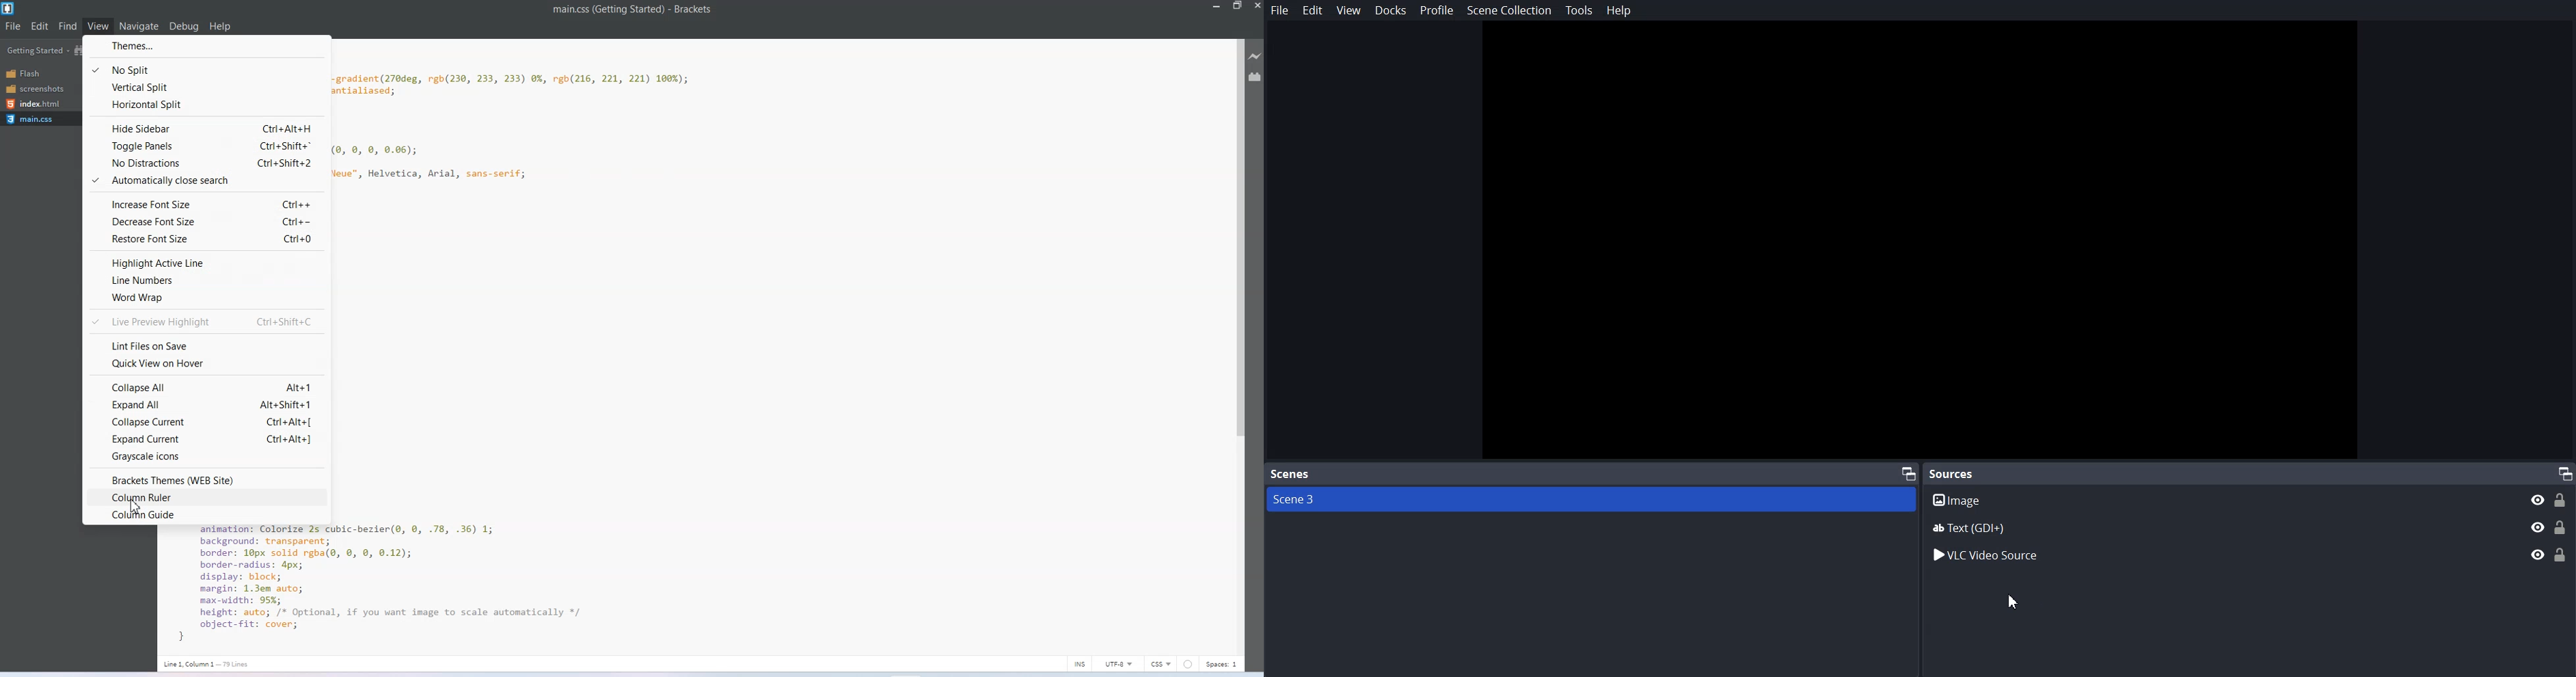  Describe the element at coordinates (1391, 10) in the screenshot. I see `Docks` at that location.